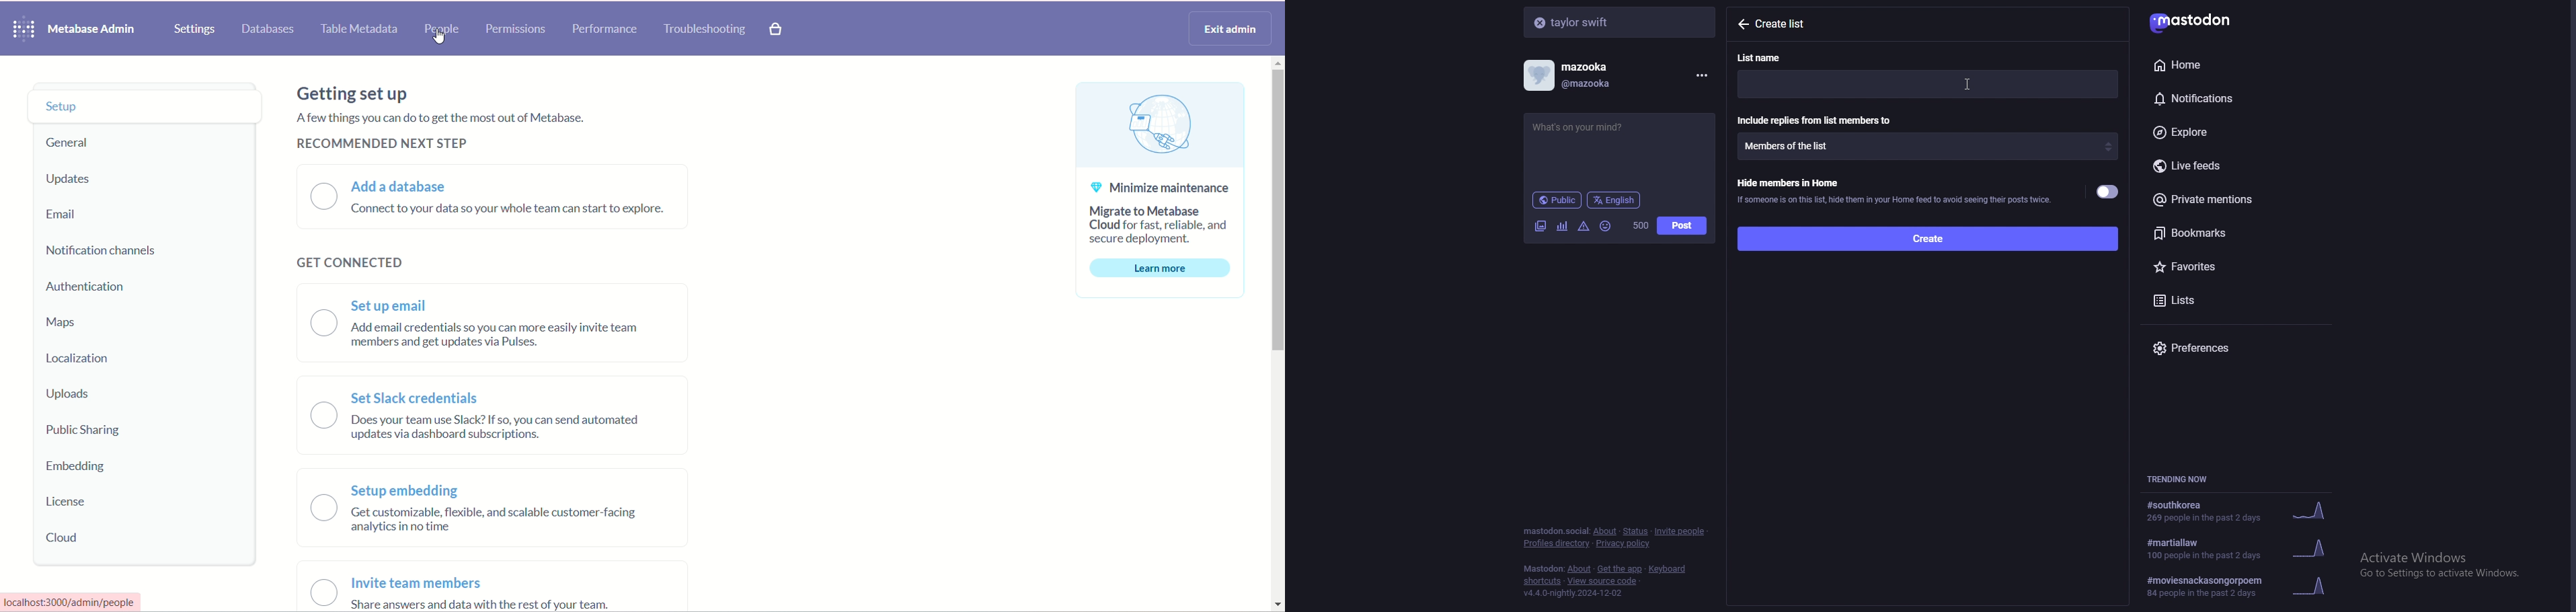  What do you see at coordinates (1635, 531) in the screenshot?
I see `status` at bounding box center [1635, 531].